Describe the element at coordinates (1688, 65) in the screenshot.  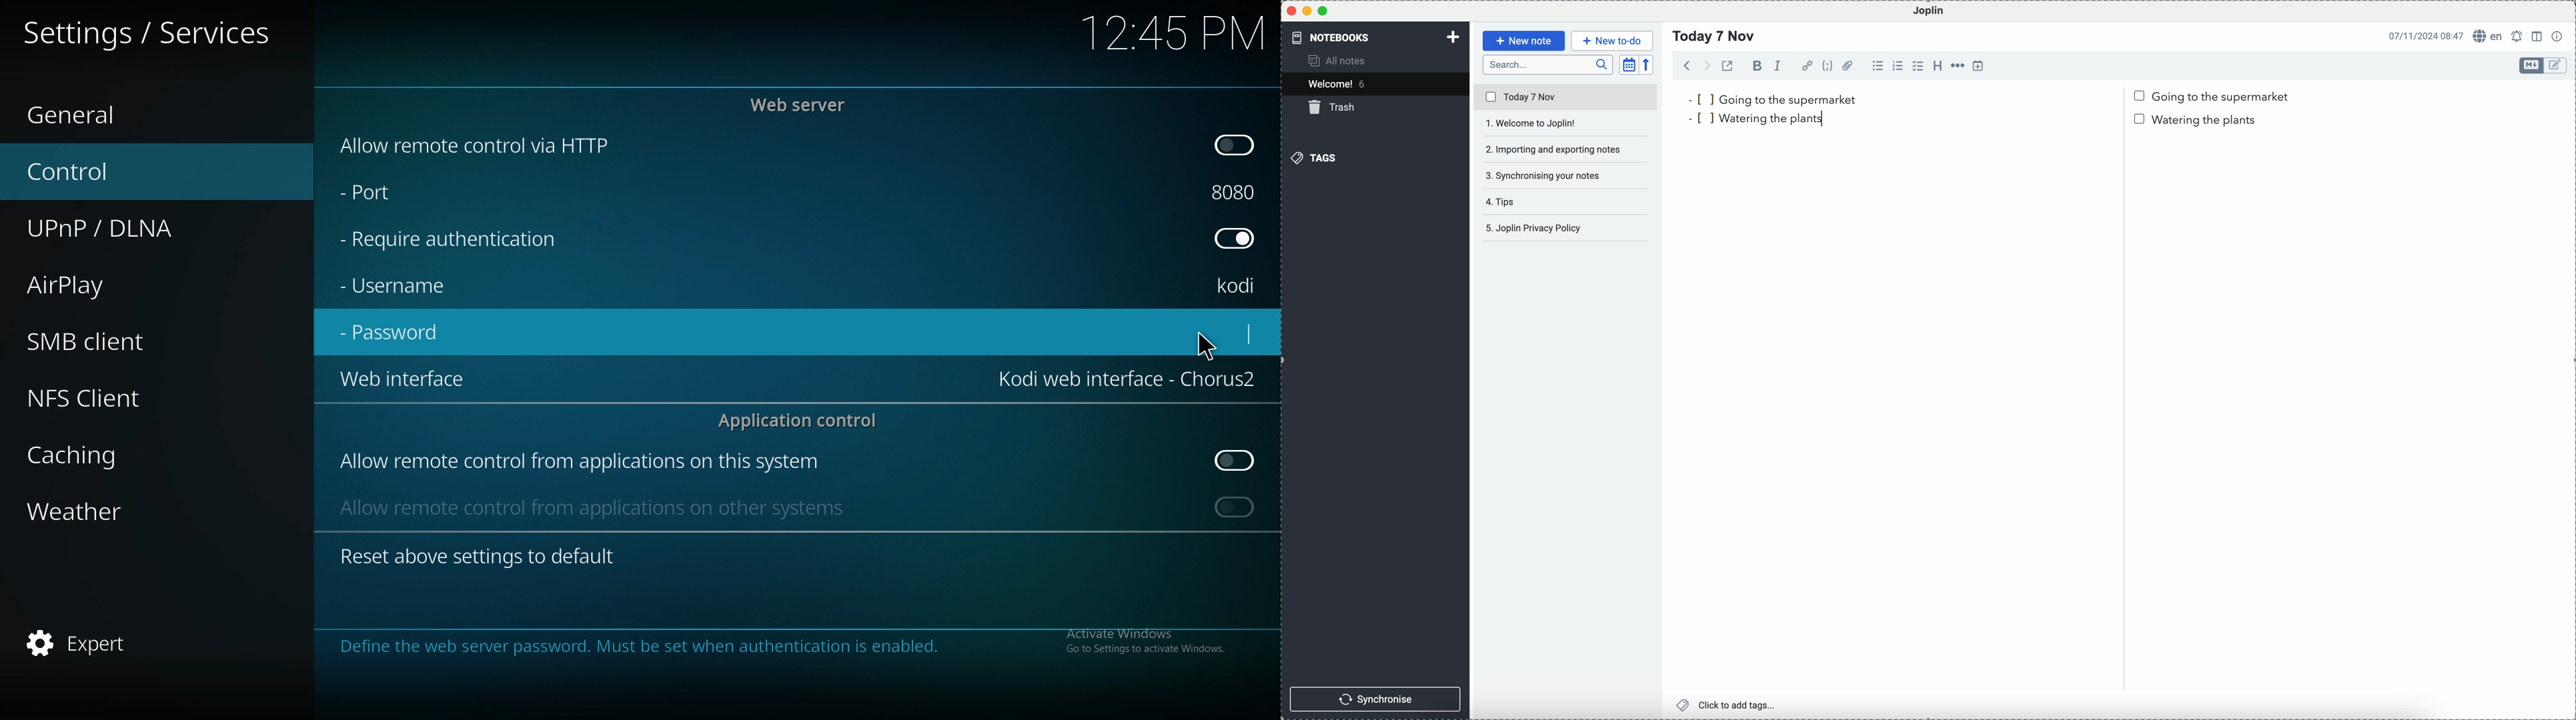
I see `back` at that location.